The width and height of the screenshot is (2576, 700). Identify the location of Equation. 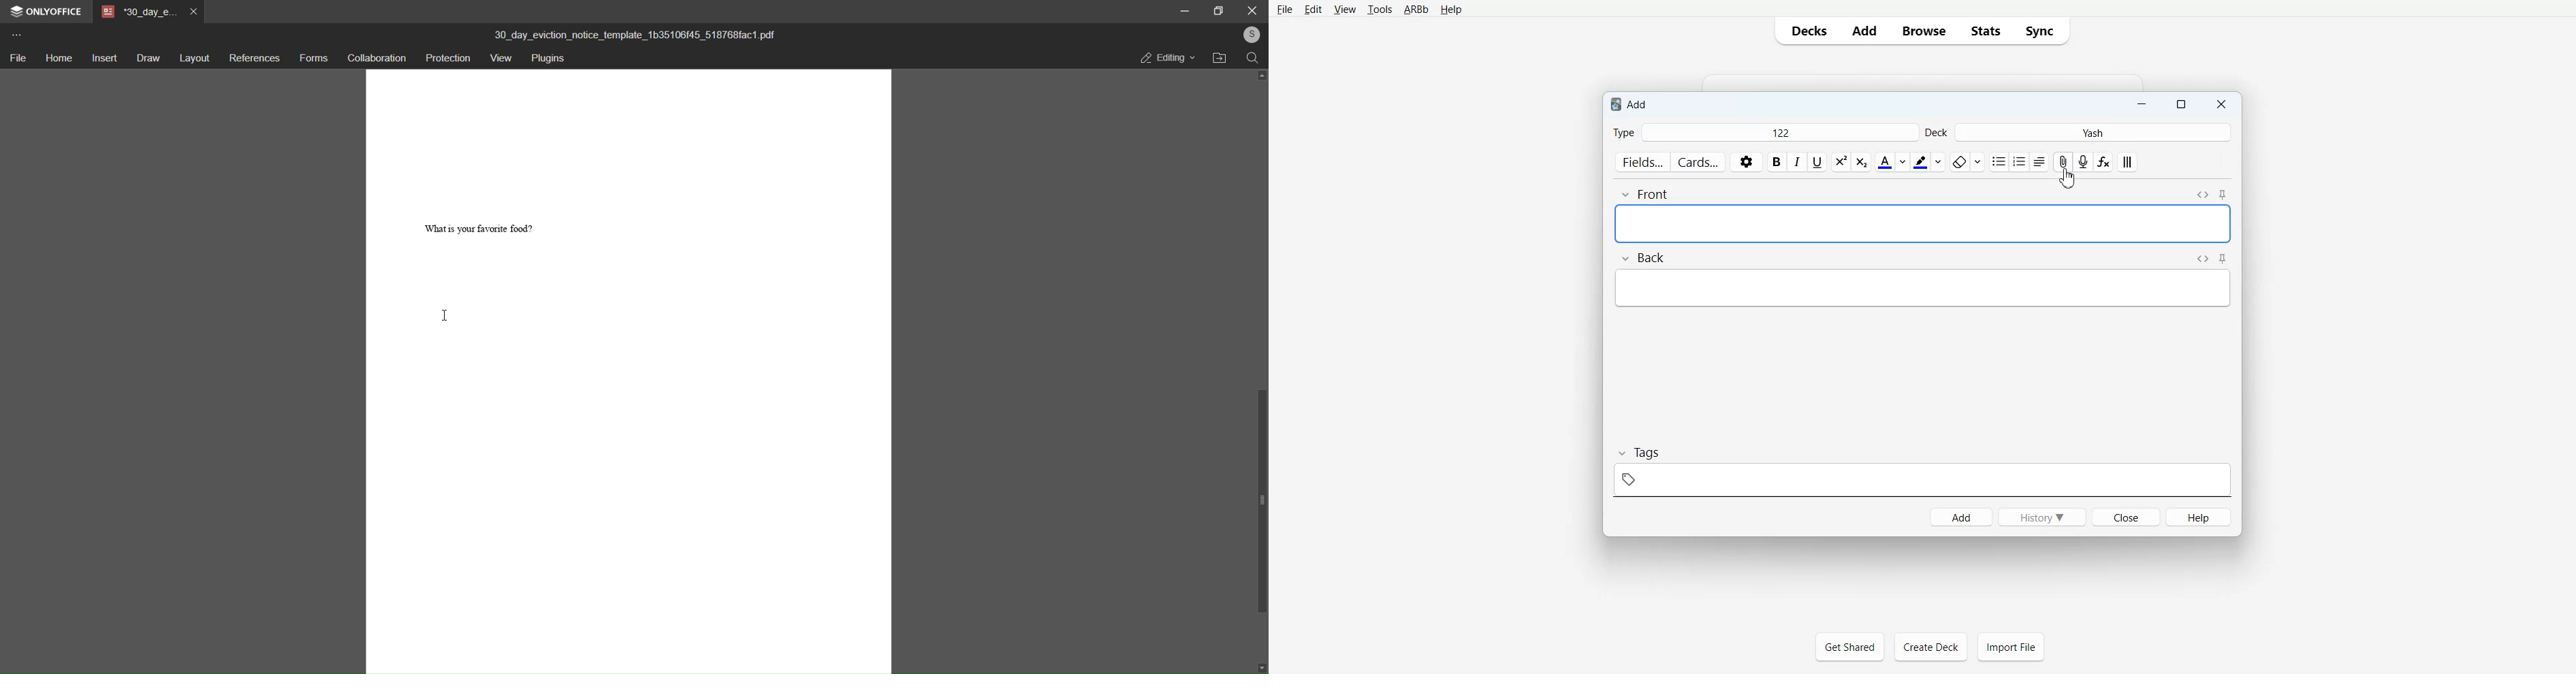
(2104, 162).